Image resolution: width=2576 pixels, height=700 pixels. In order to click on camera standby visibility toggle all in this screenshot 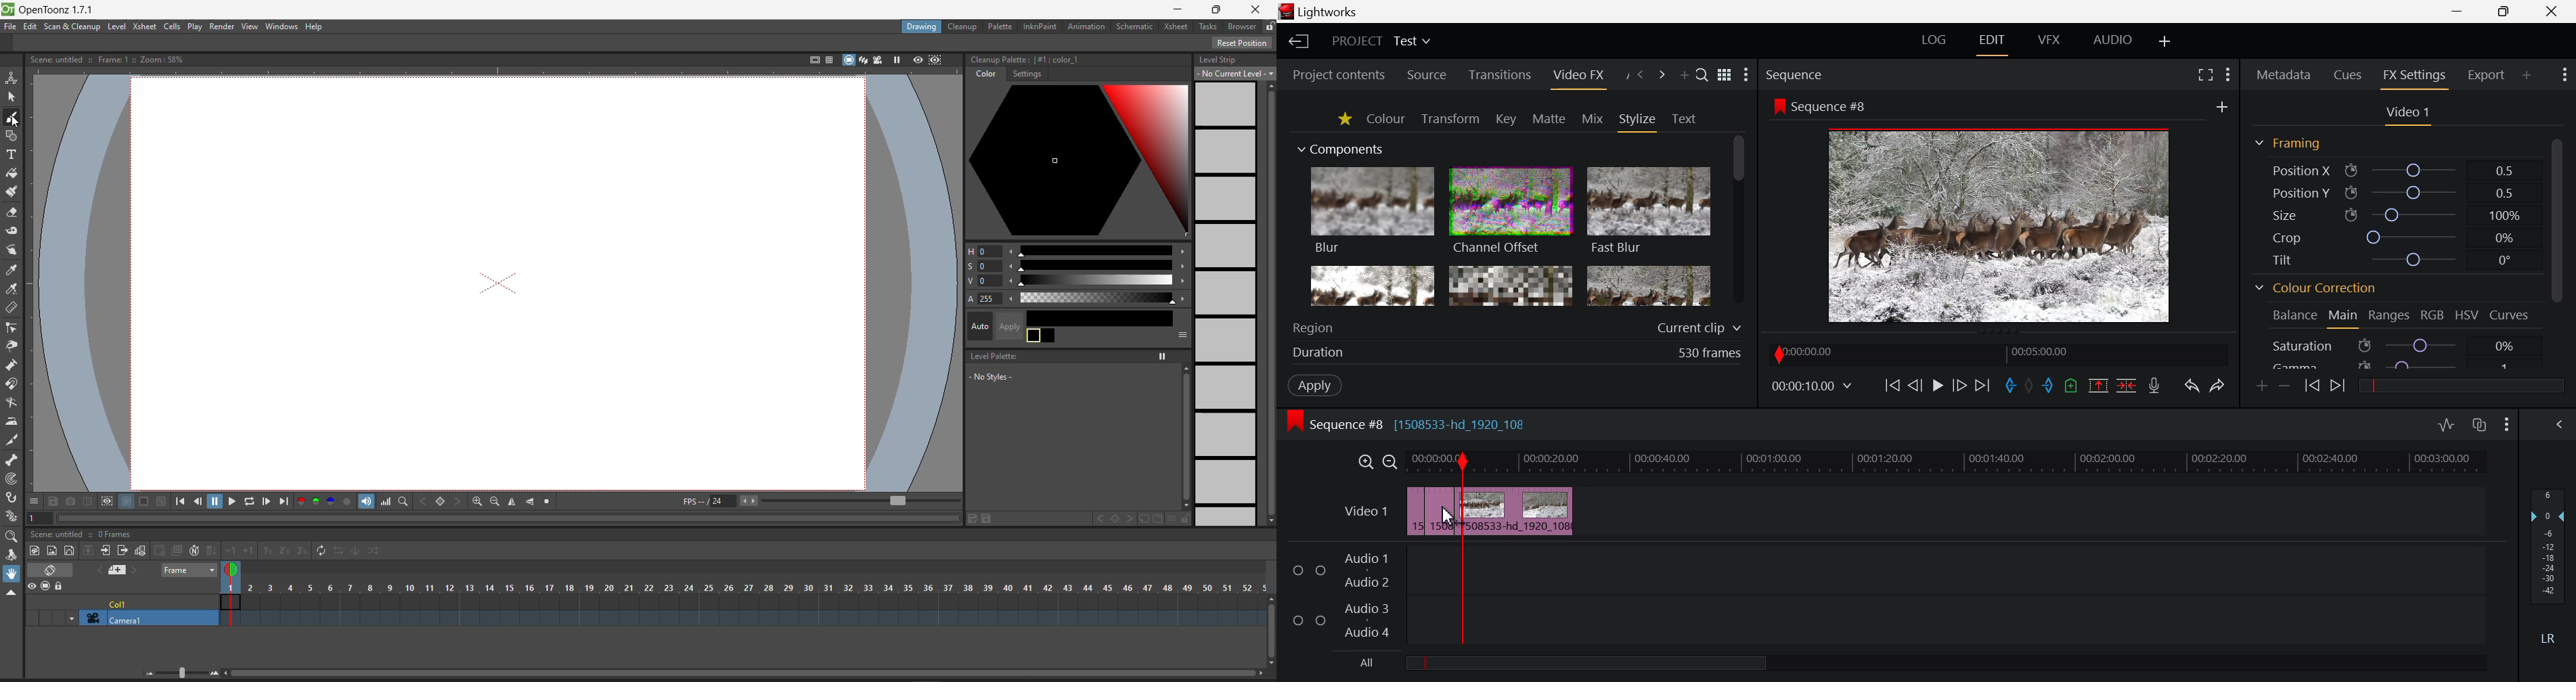, I will do `click(47, 587)`.